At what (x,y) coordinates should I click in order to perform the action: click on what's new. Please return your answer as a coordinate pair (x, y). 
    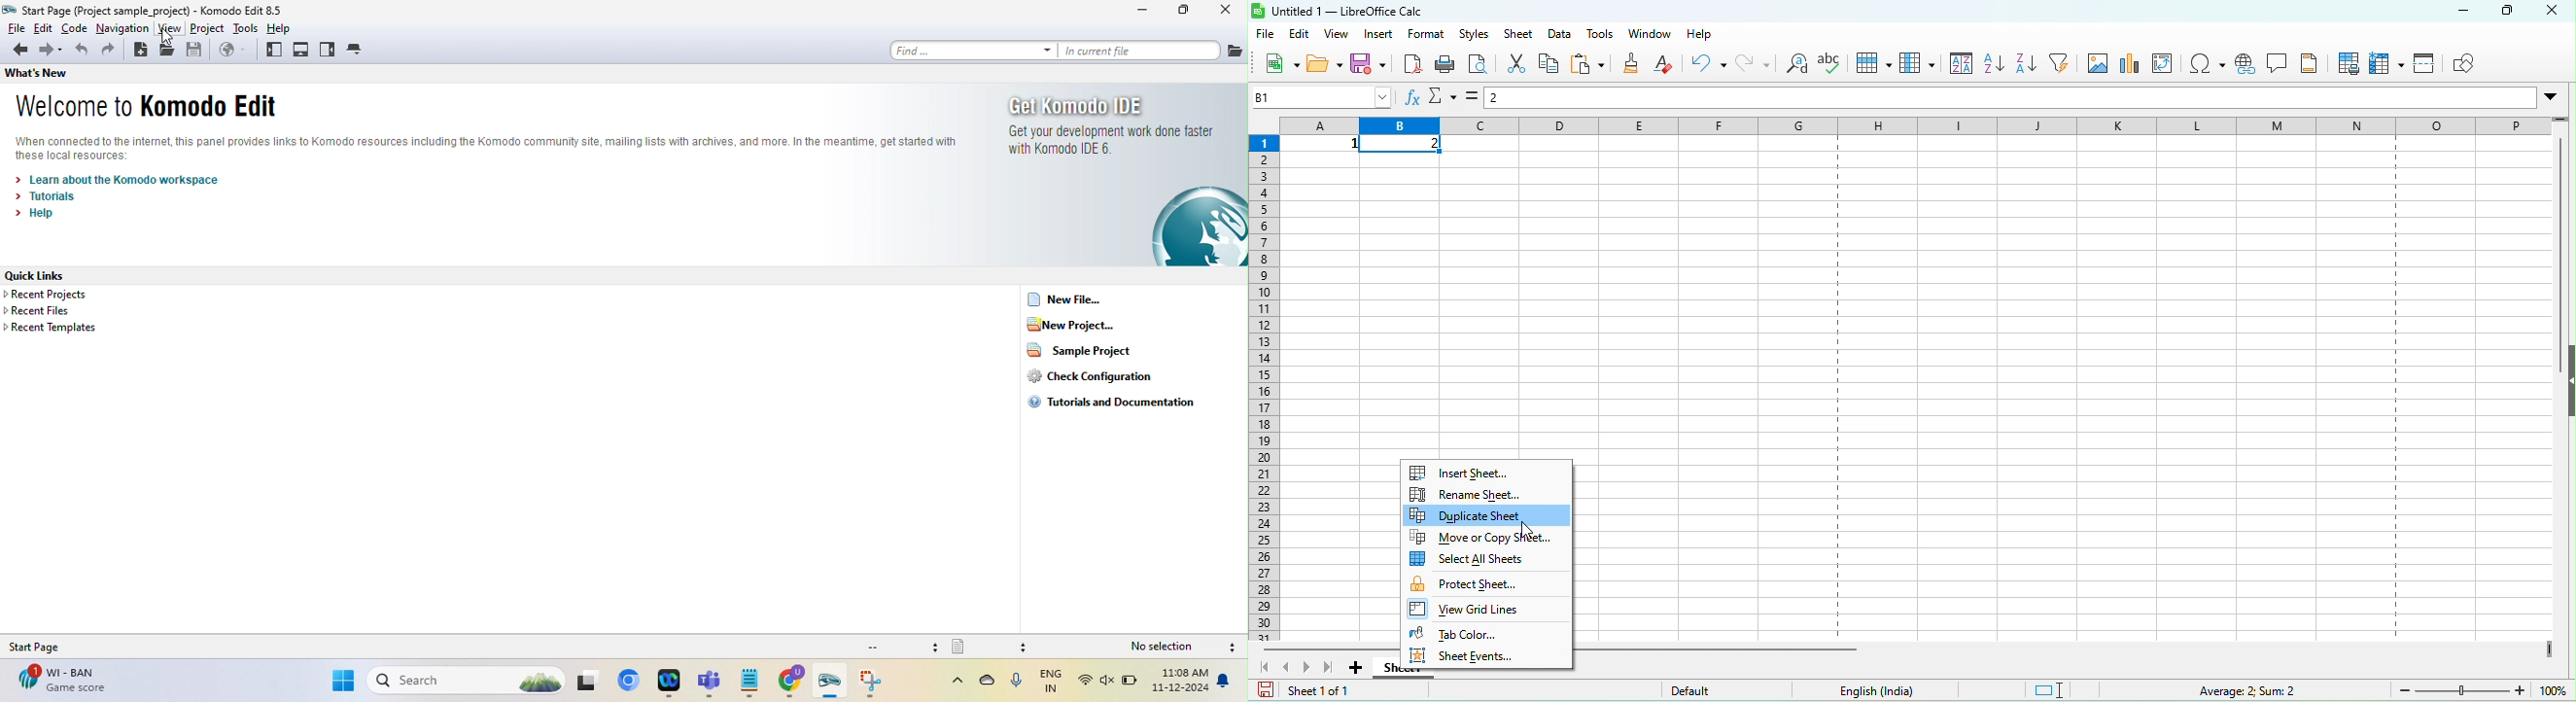
    Looking at the image, I should click on (37, 76).